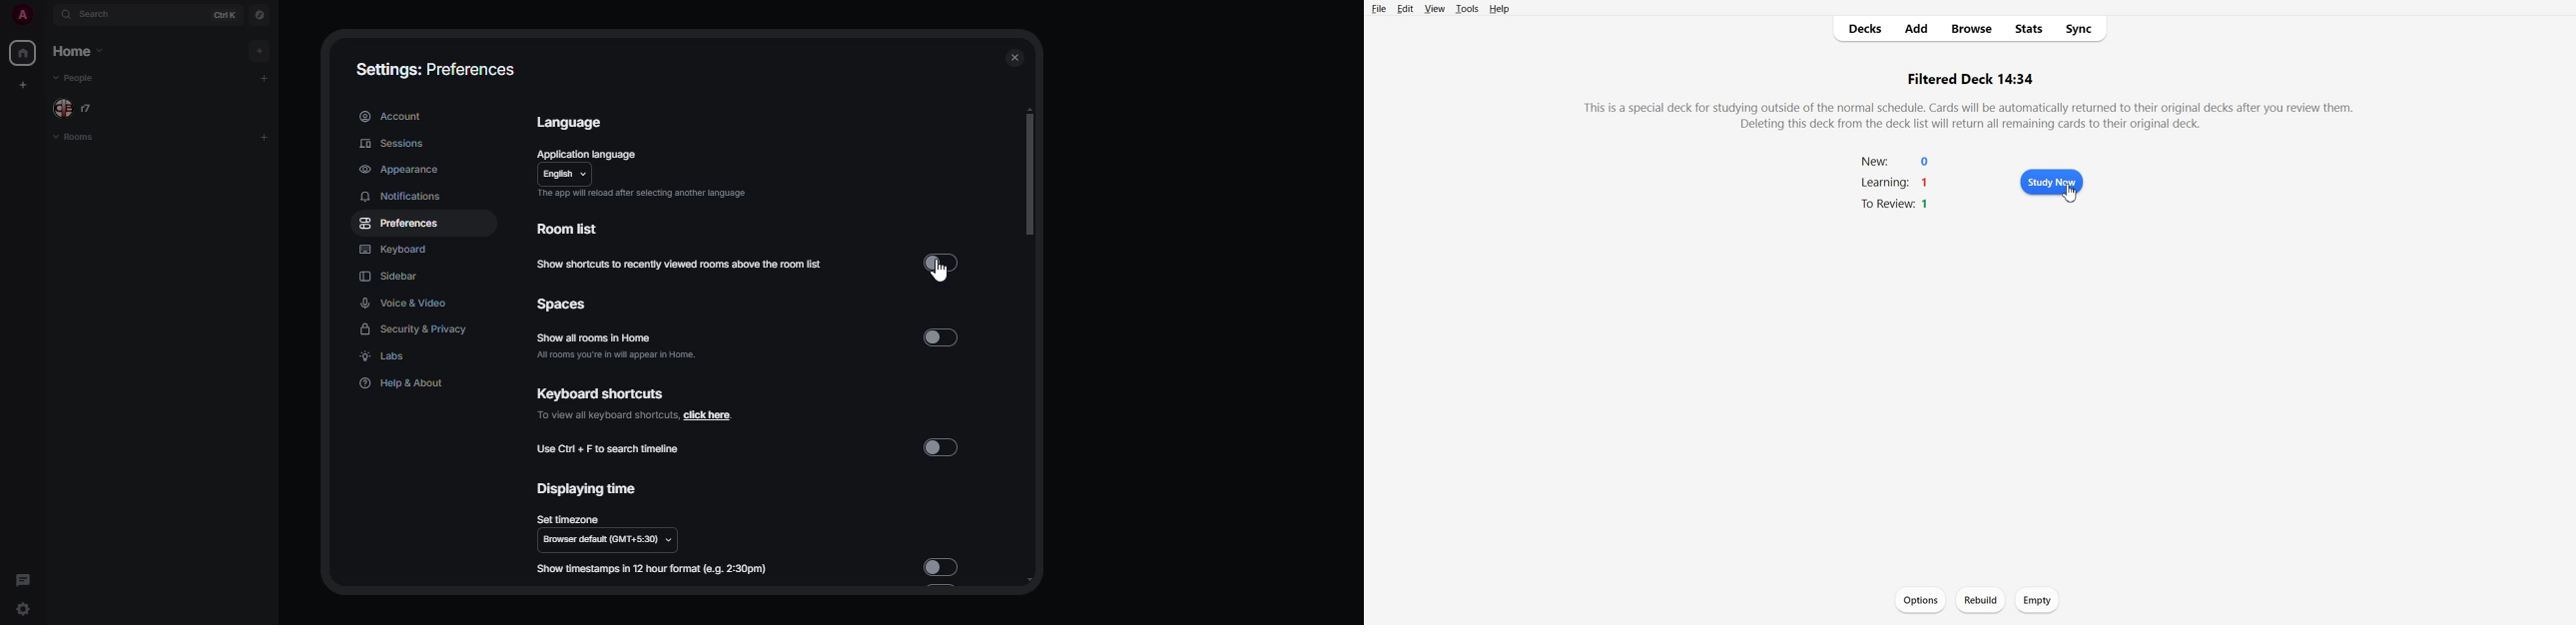  Describe the element at coordinates (2038, 600) in the screenshot. I see `Empty` at that location.